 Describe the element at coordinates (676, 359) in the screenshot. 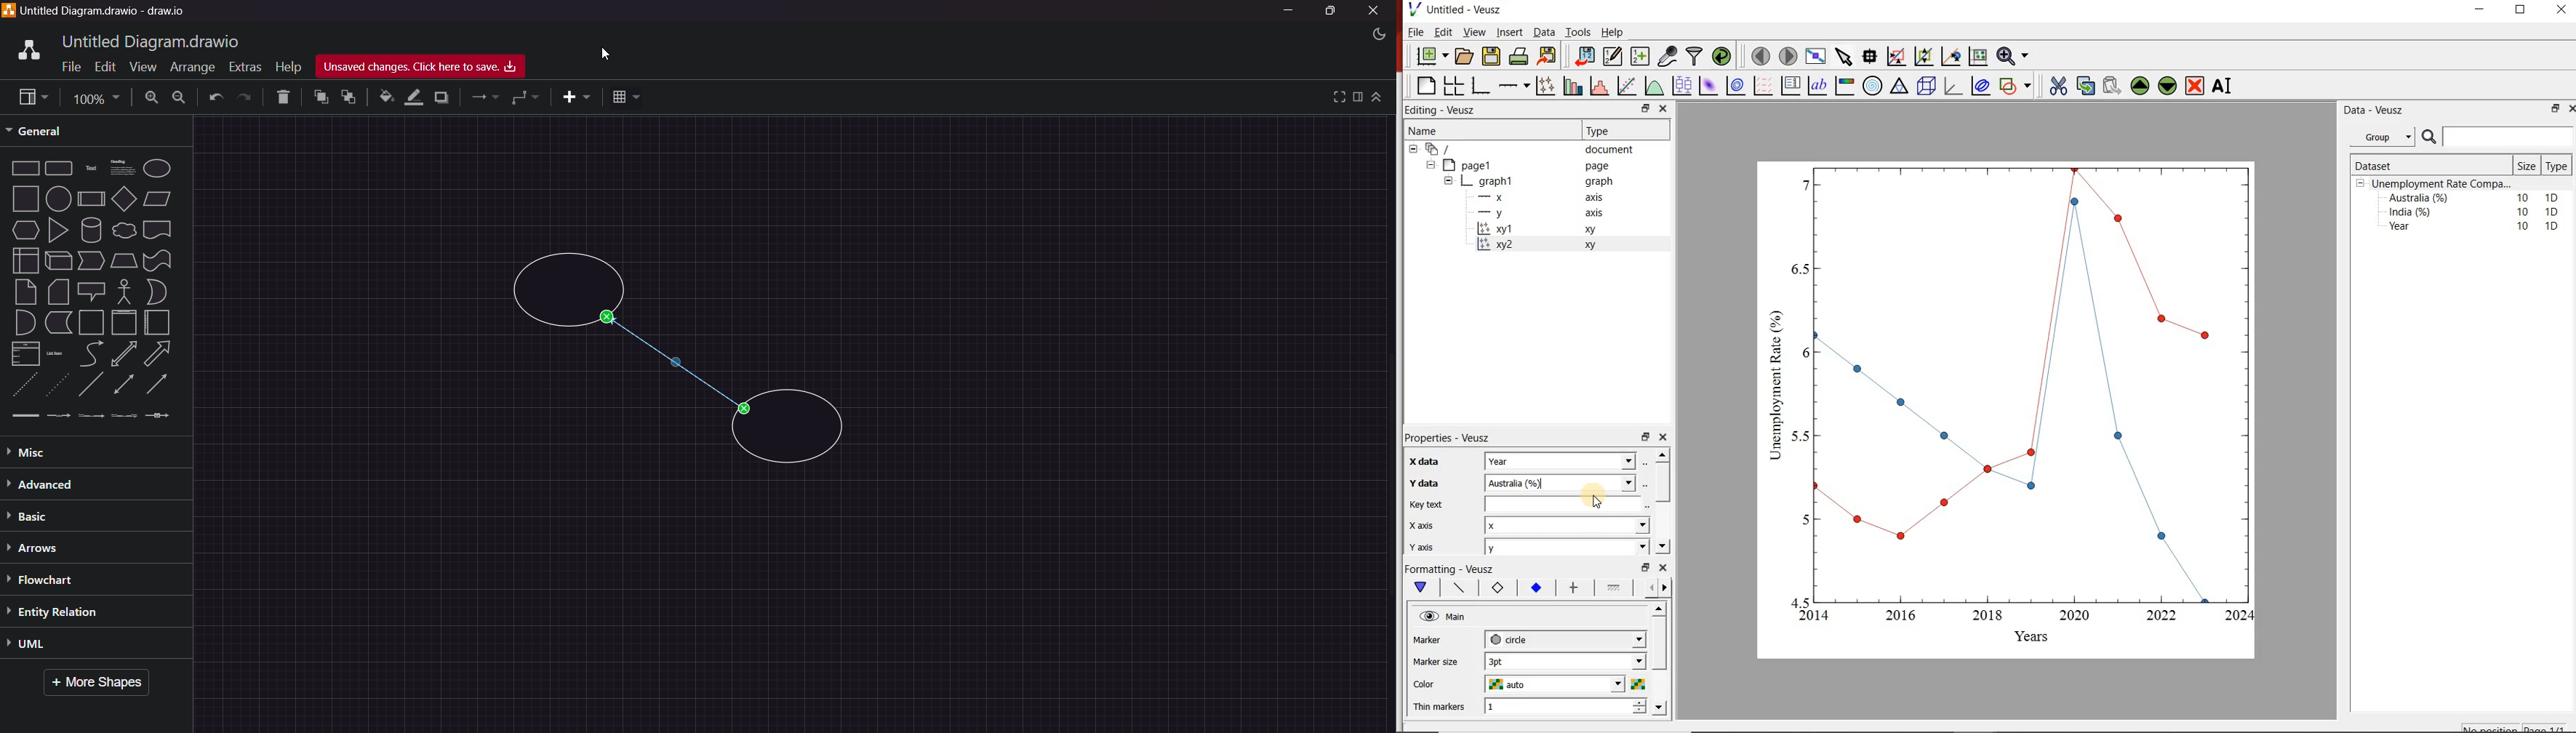

I see `Connected circle` at that location.